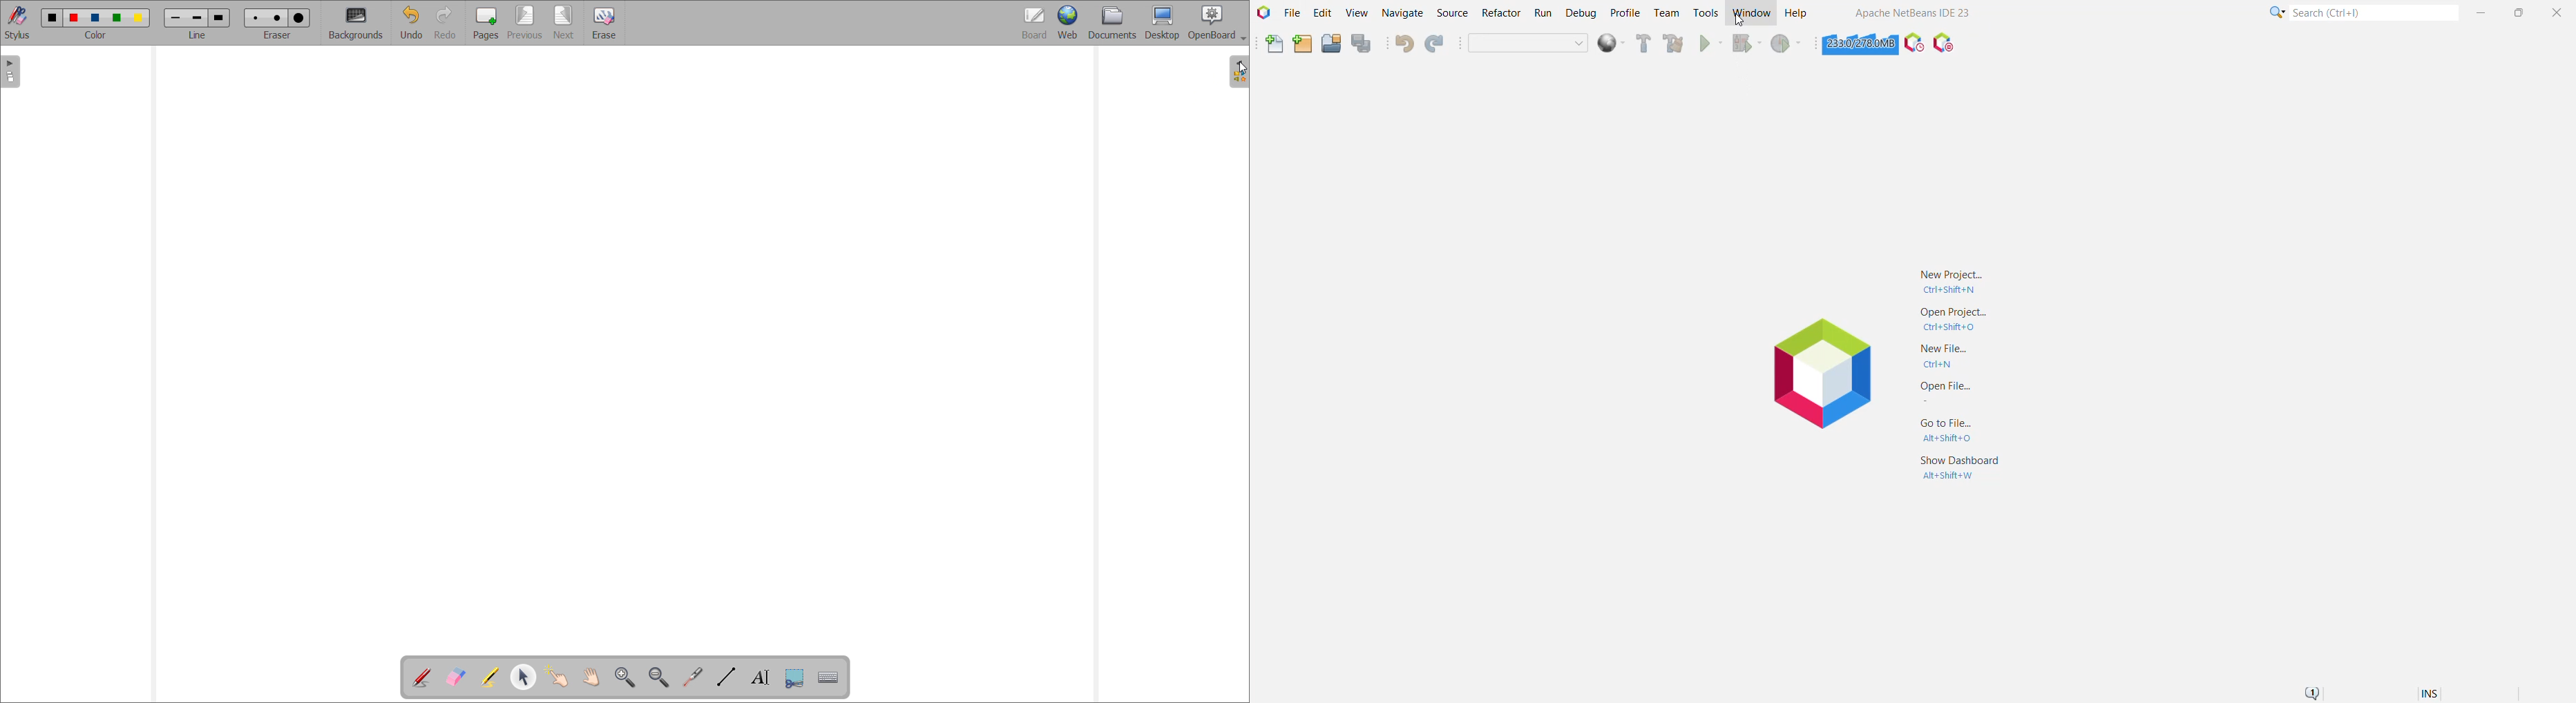 The height and width of the screenshot is (728, 2576). Describe the element at coordinates (2372, 14) in the screenshot. I see `Search` at that location.